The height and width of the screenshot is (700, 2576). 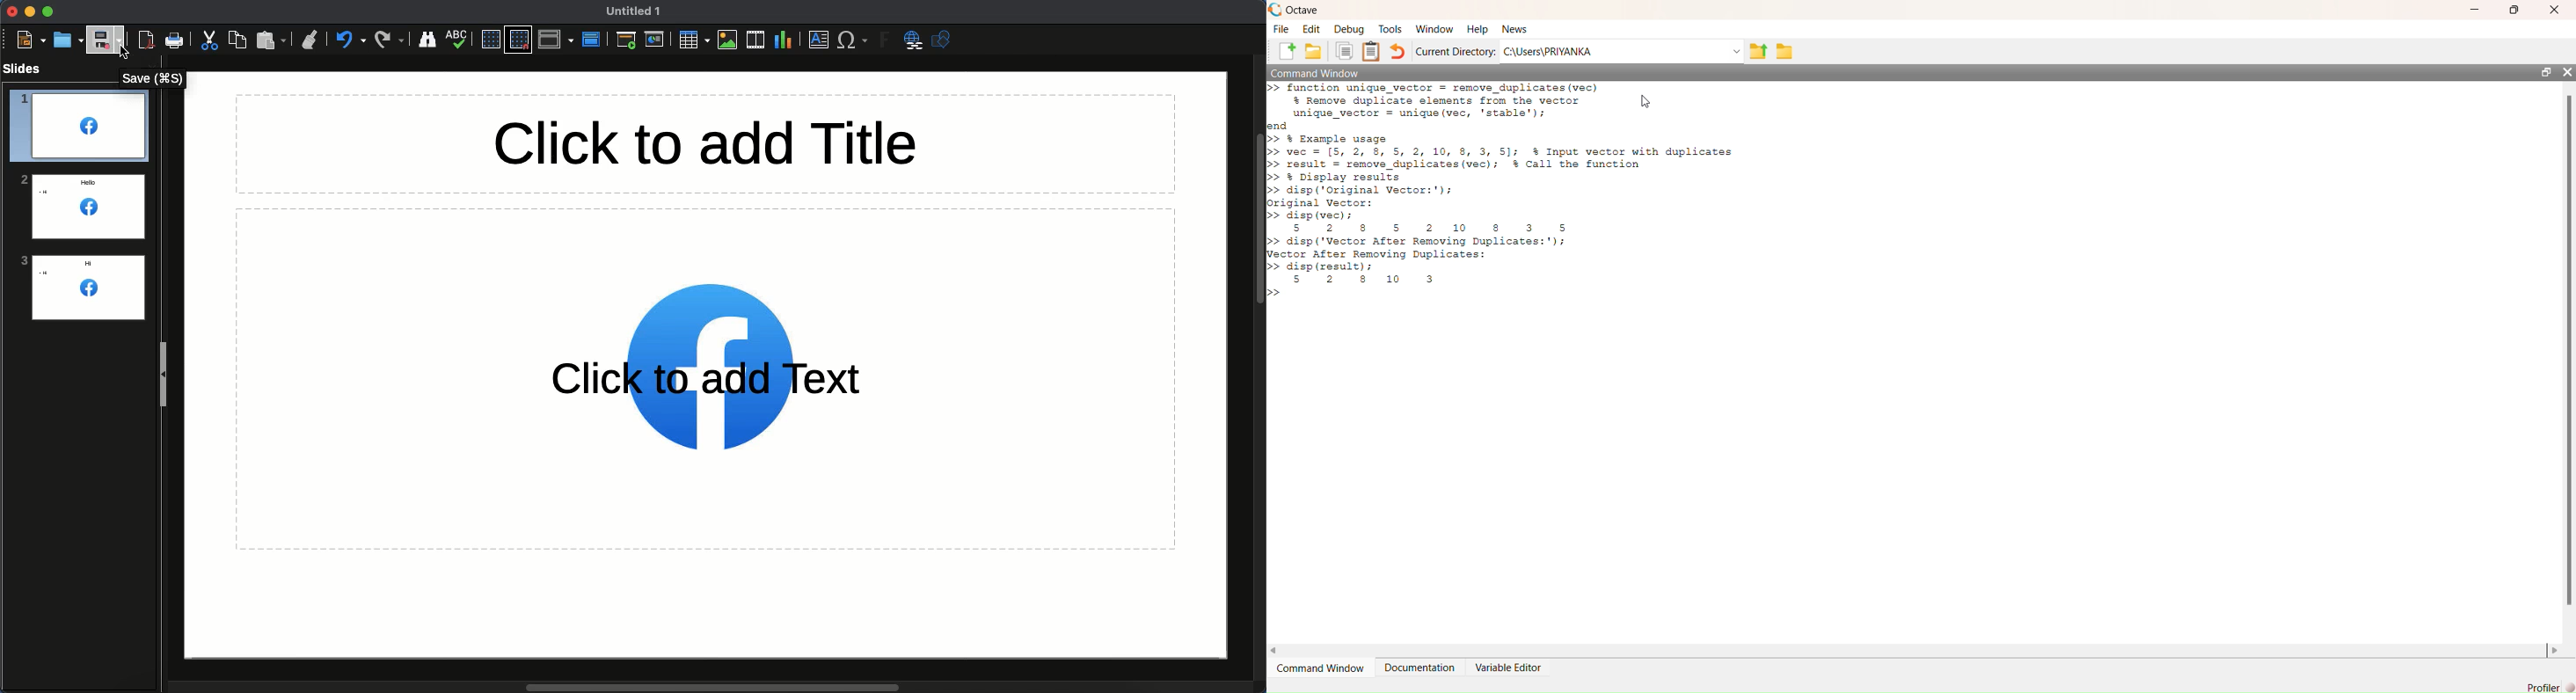 I want to click on command window, so click(x=1322, y=668).